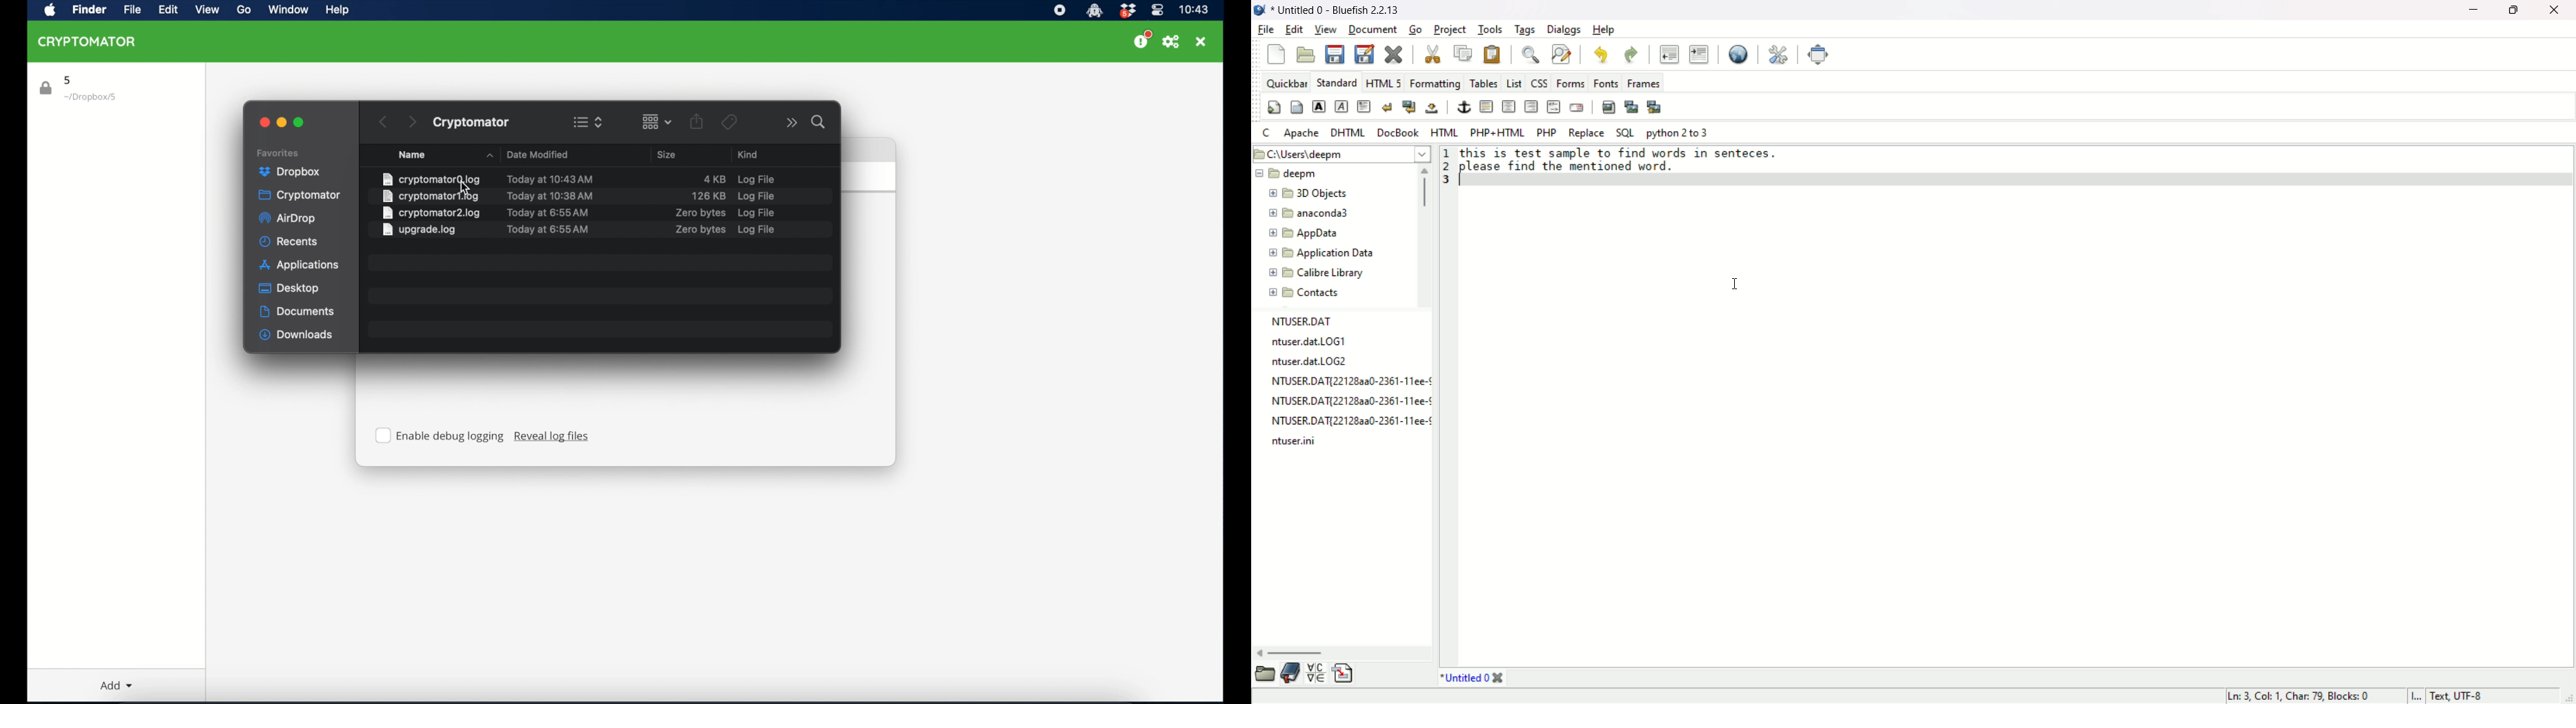 The width and height of the screenshot is (2576, 728). I want to click on I, so click(2413, 696).